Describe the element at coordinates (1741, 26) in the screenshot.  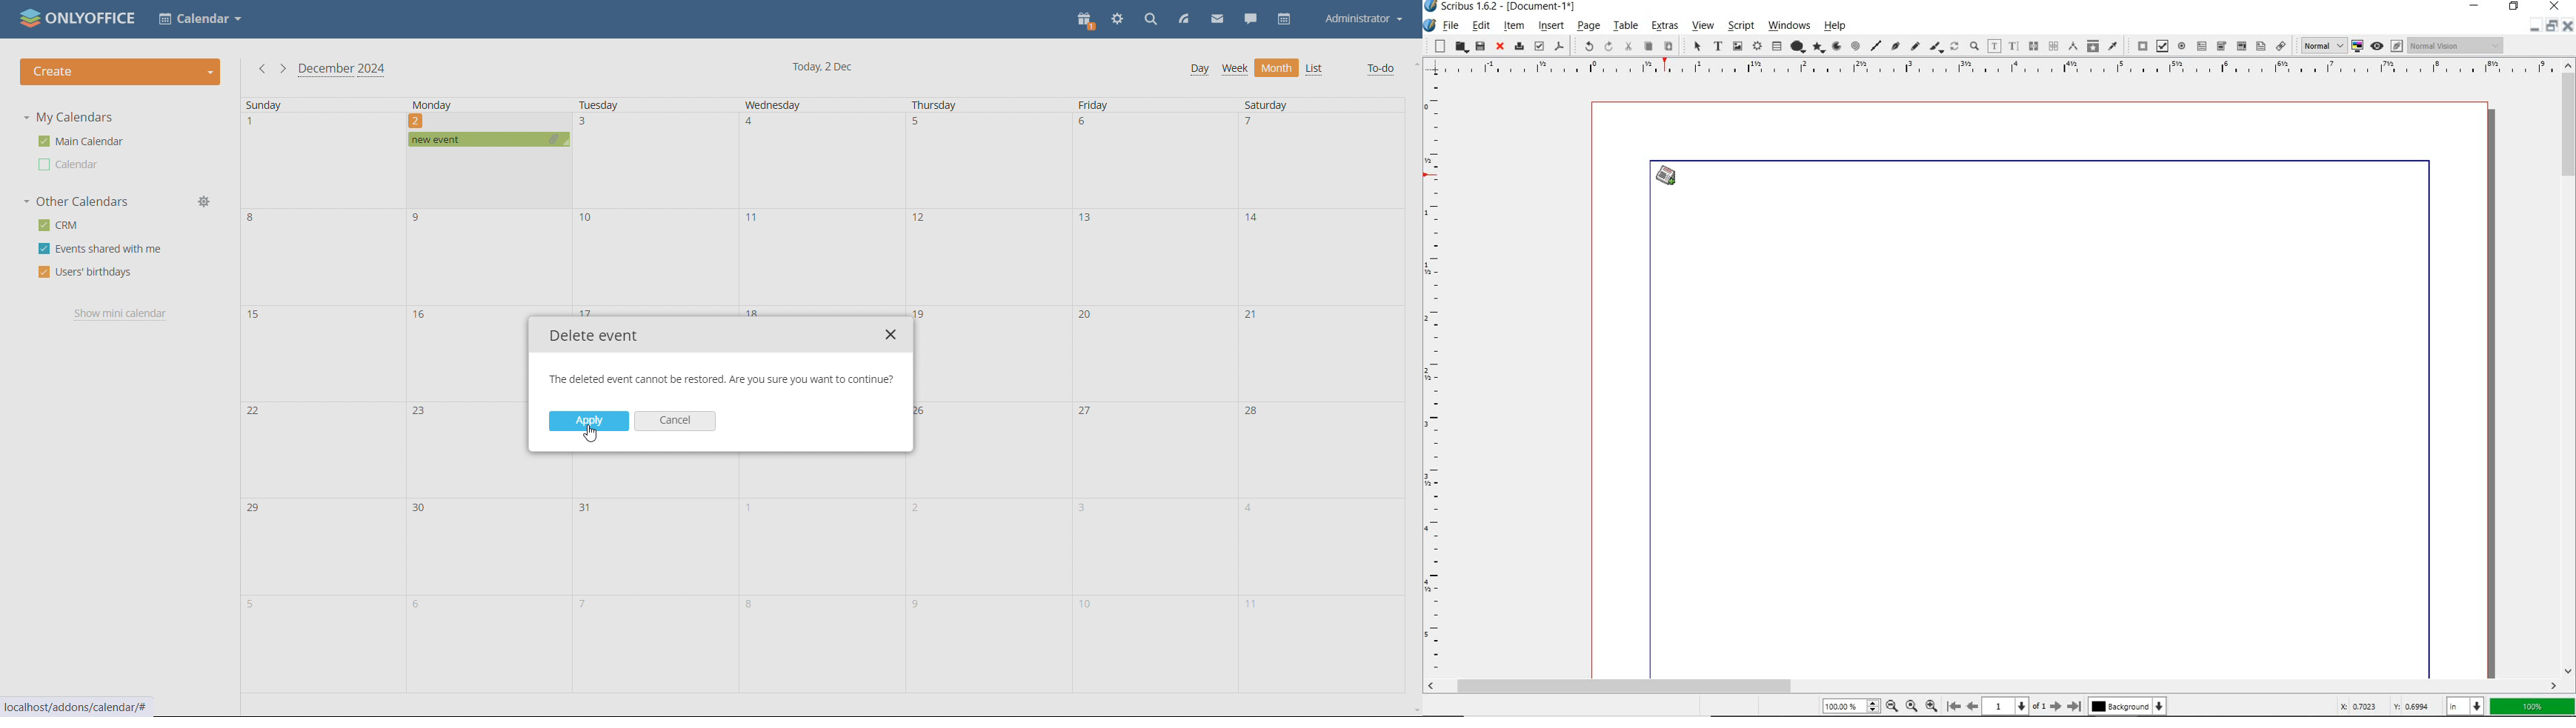
I see `script` at that location.